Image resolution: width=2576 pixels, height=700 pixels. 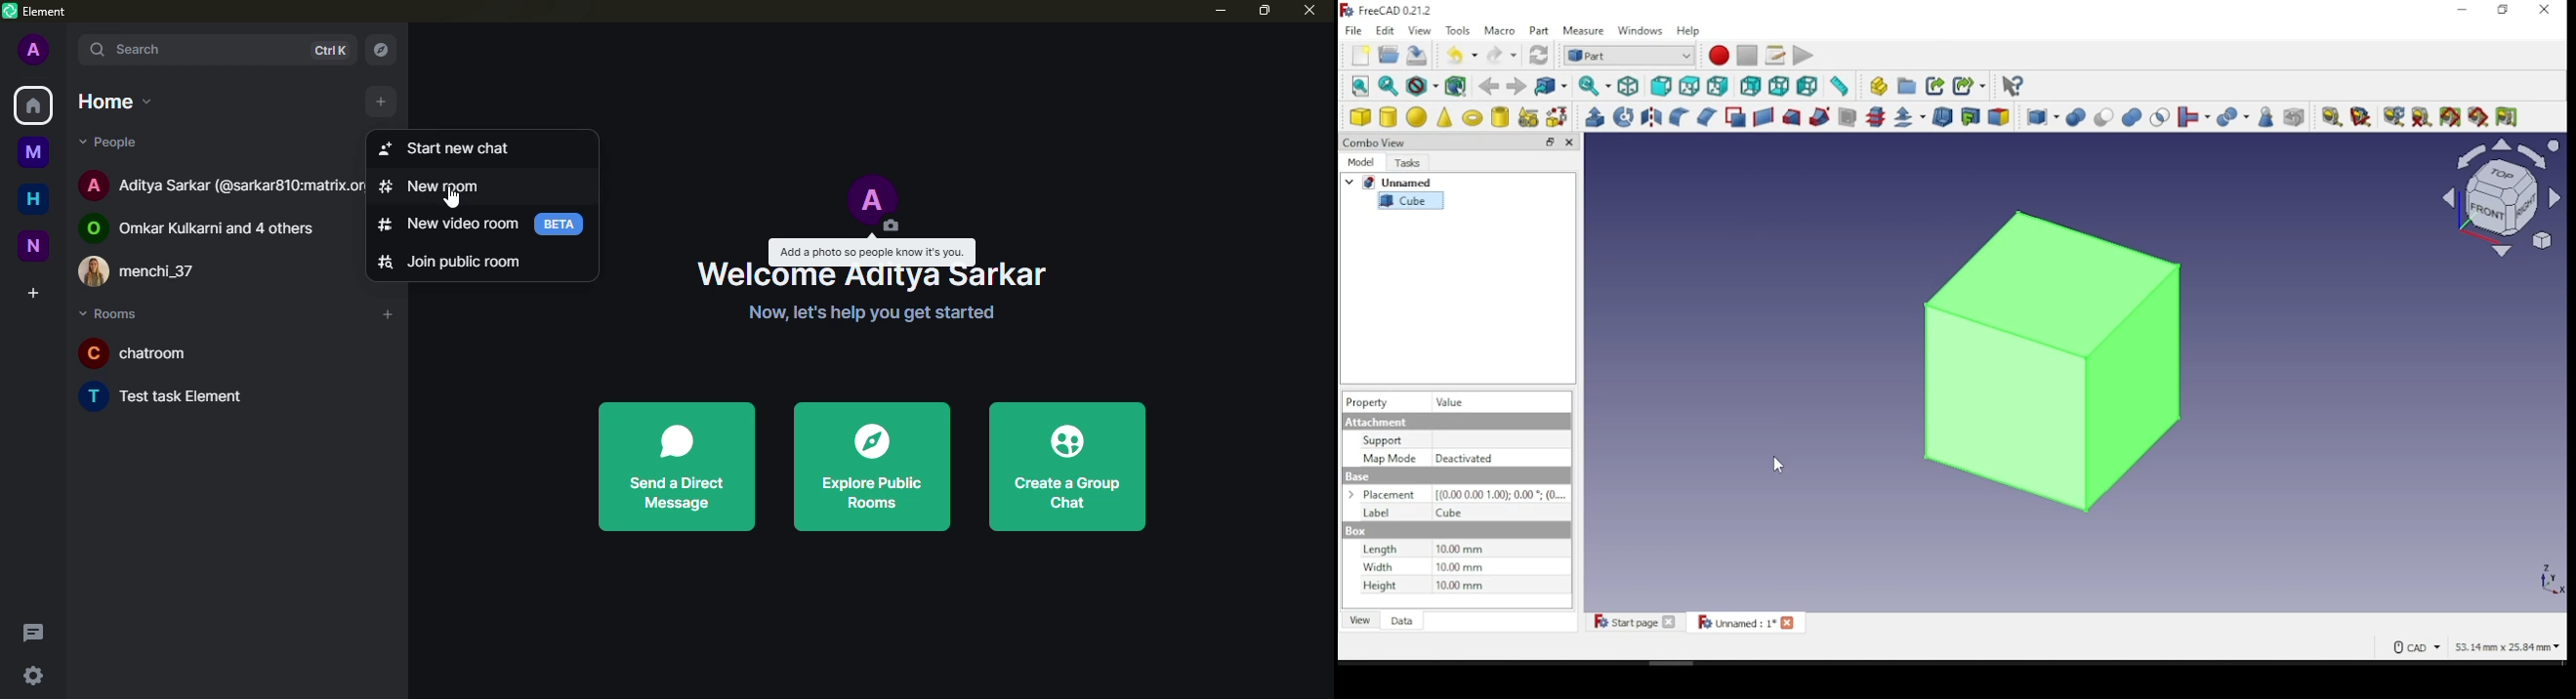 What do you see at coordinates (1500, 494) in the screenshot?
I see `0,000,00` at bounding box center [1500, 494].